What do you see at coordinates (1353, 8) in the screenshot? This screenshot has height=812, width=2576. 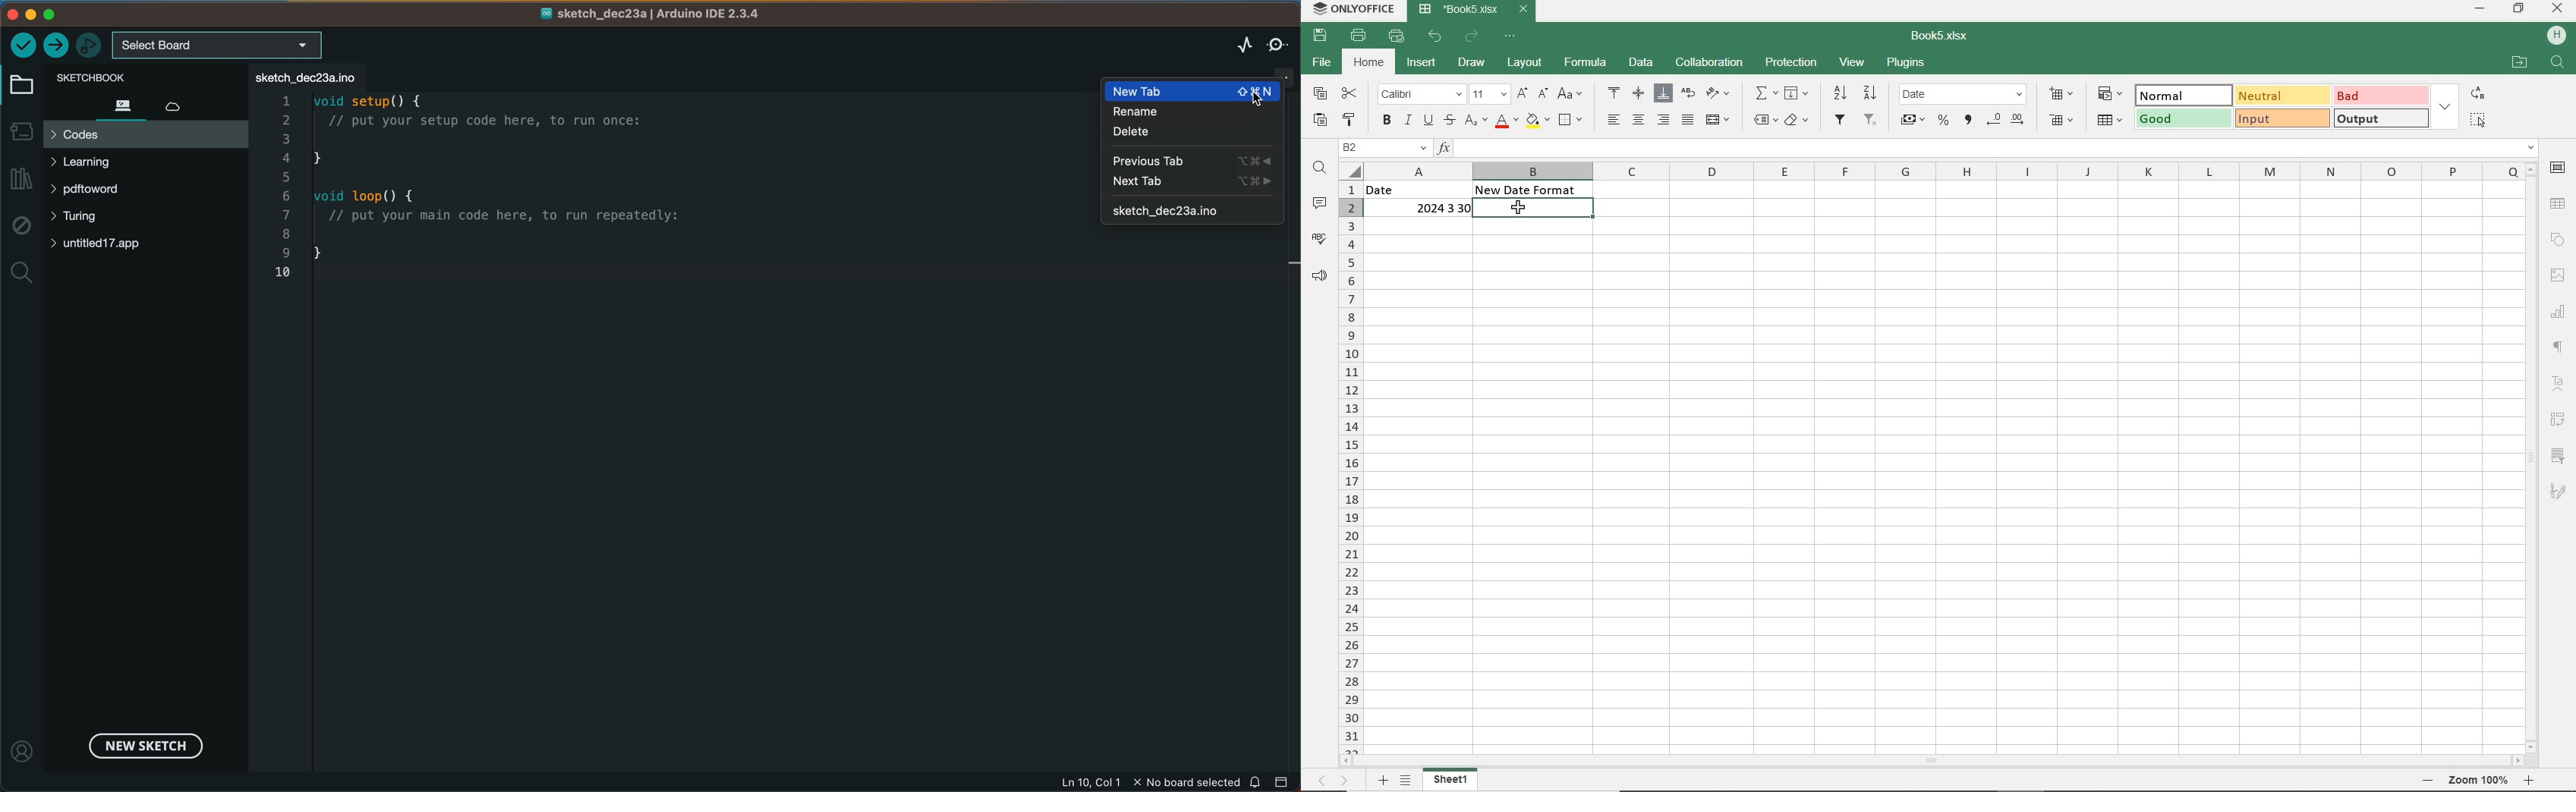 I see `SYSTEM NAME` at bounding box center [1353, 8].